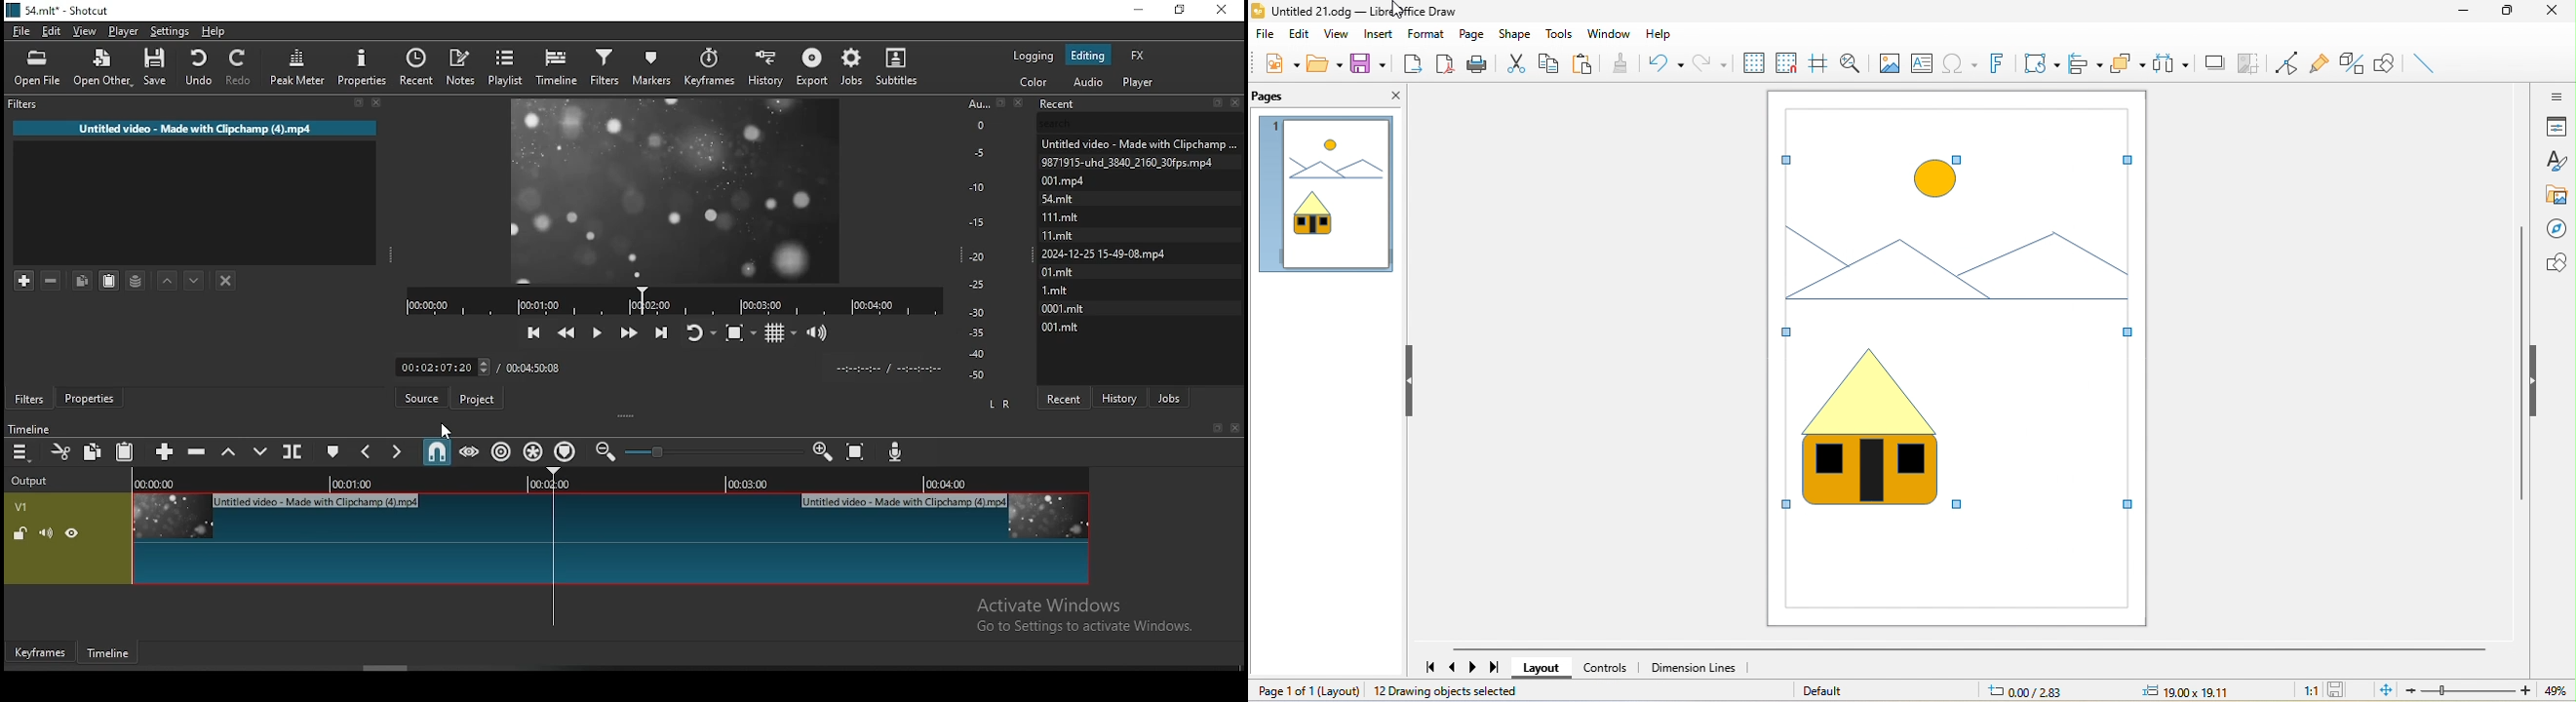 The height and width of the screenshot is (728, 2576). I want to click on page 1 of 1 (layout), so click(1303, 690).